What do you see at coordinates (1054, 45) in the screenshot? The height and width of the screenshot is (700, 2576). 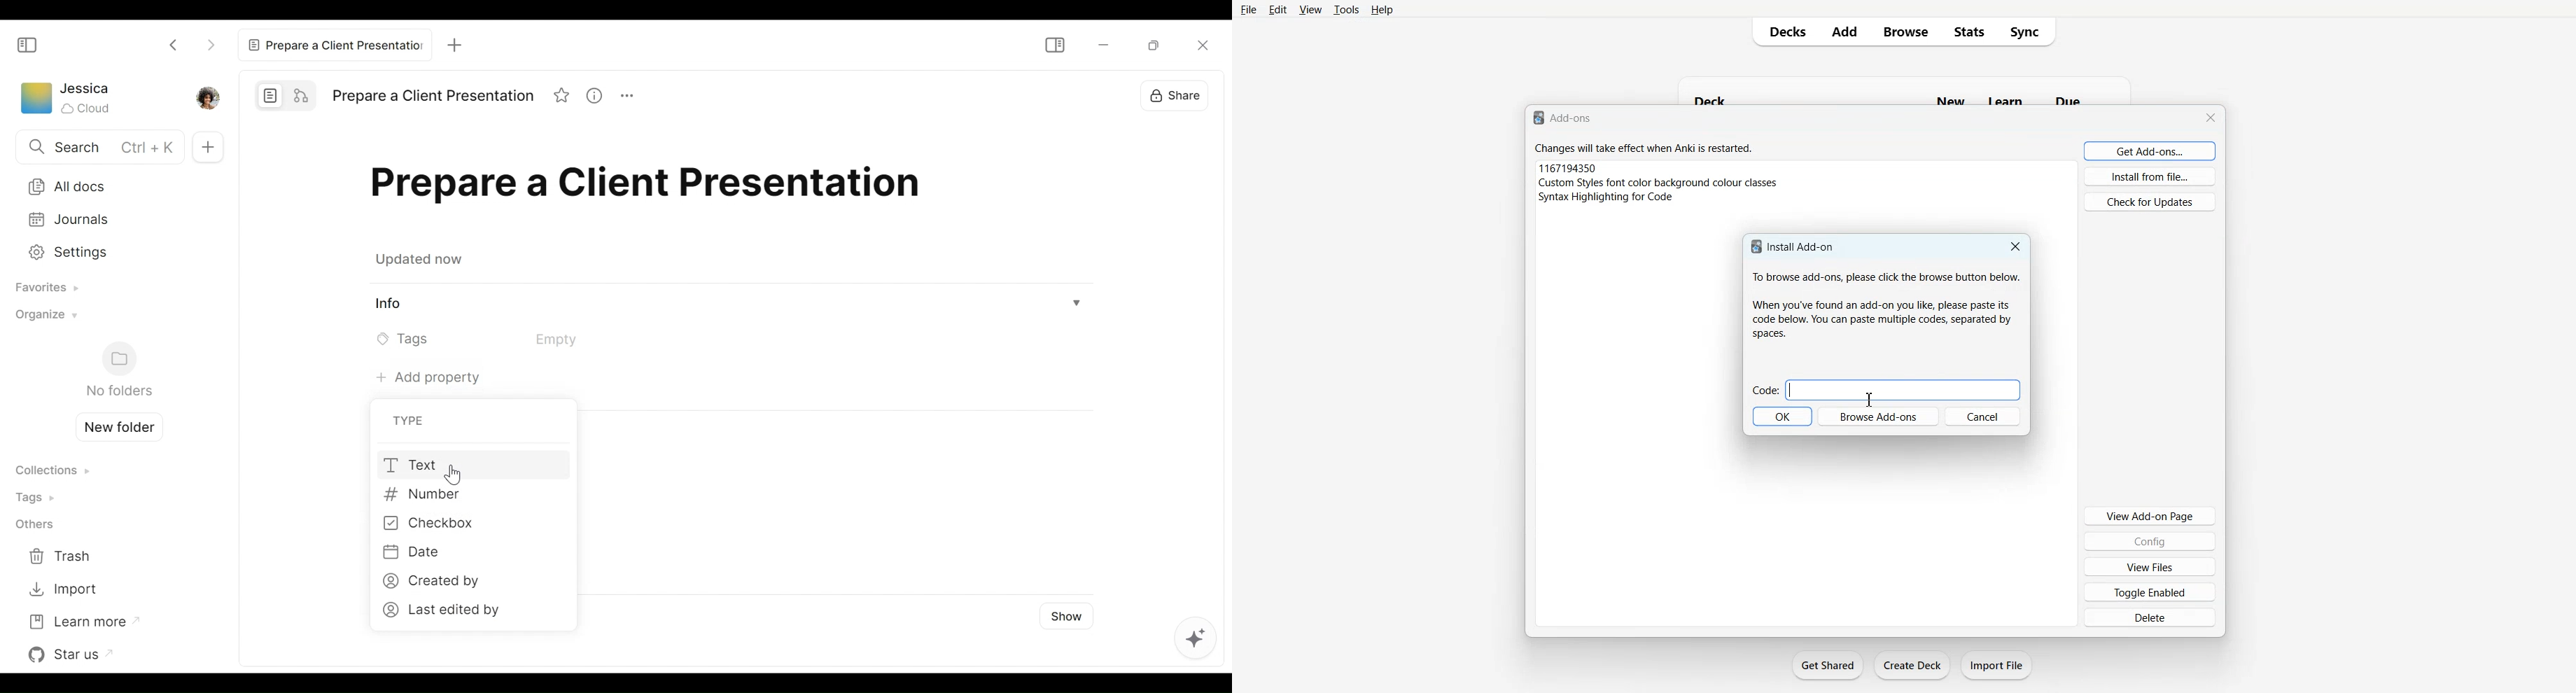 I see `Show/Hide Sidebar` at bounding box center [1054, 45].